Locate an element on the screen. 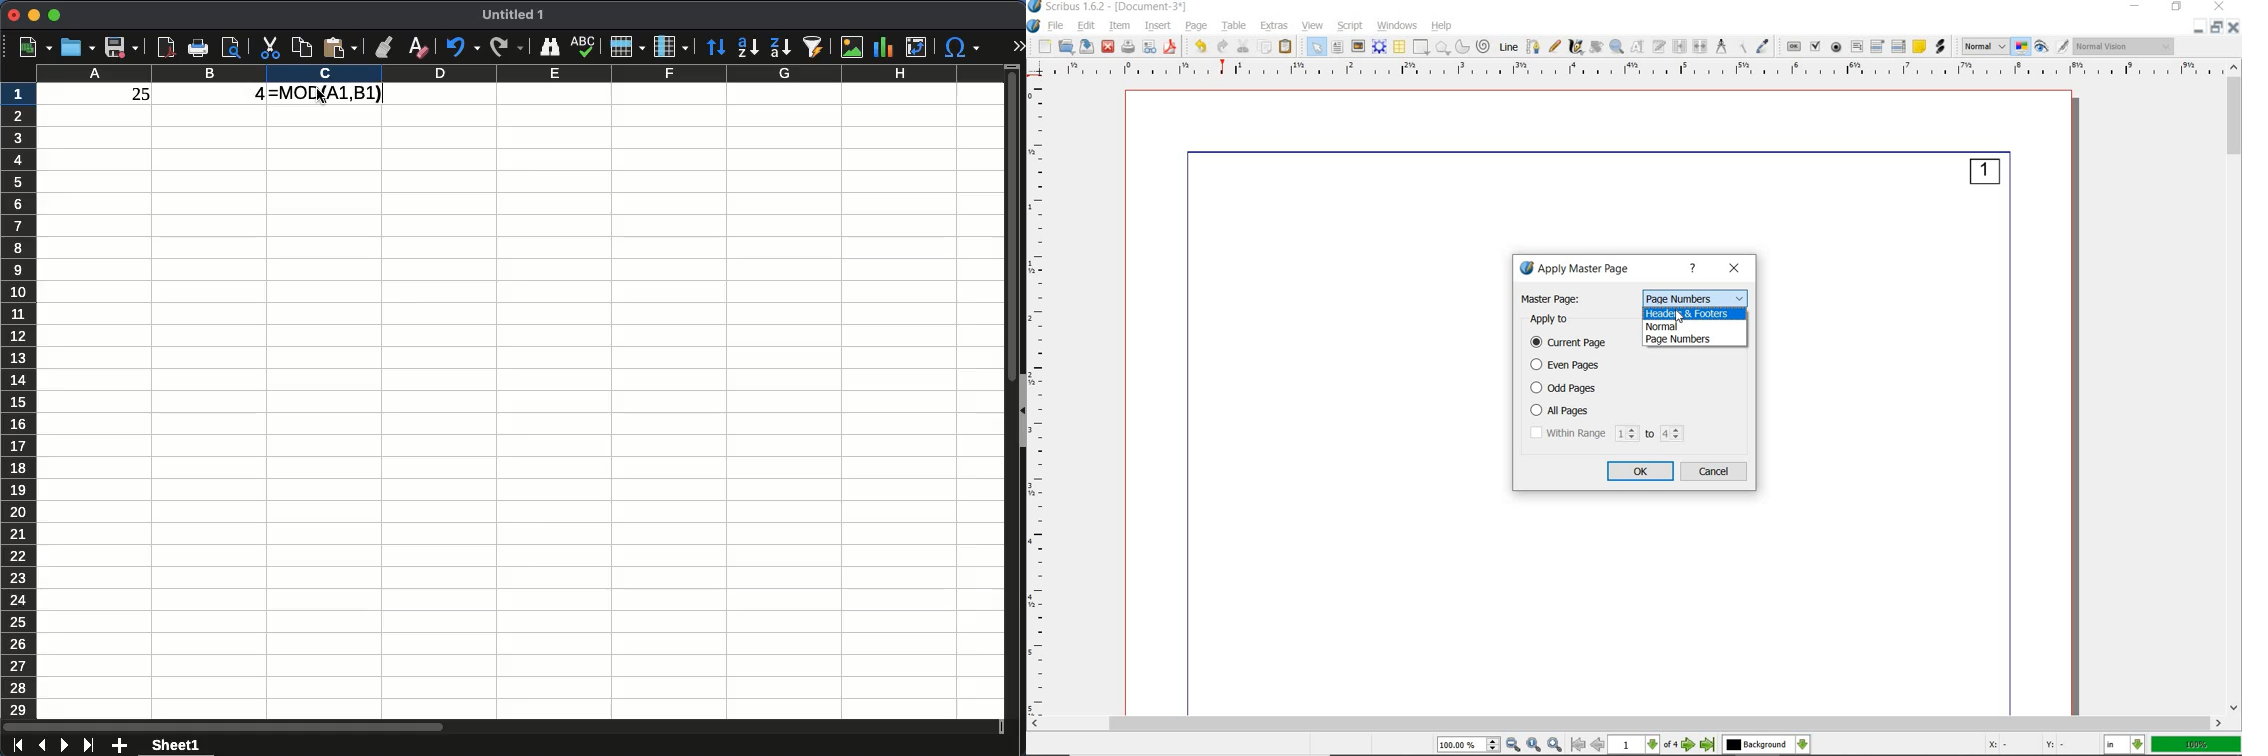 Image resolution: width=2268 pixels, height=756 pixels. within range is located at coordinates (1607, 434).